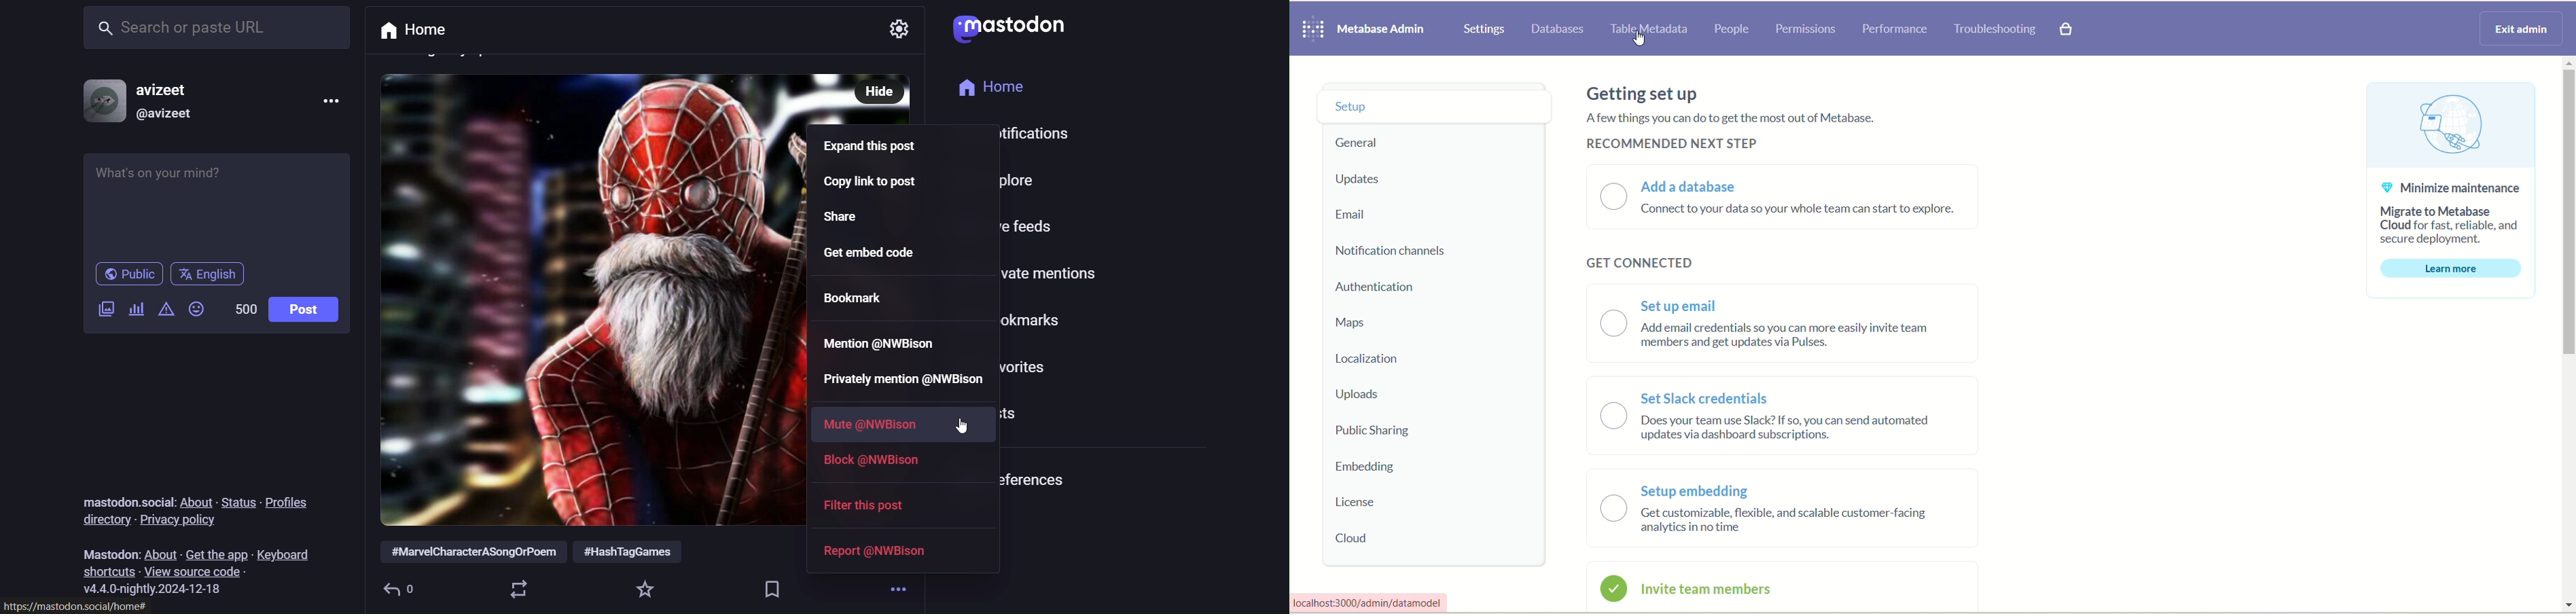 The width and height of the screenshot is (2576, 616). I want to click on databases, so click(1558, 31).